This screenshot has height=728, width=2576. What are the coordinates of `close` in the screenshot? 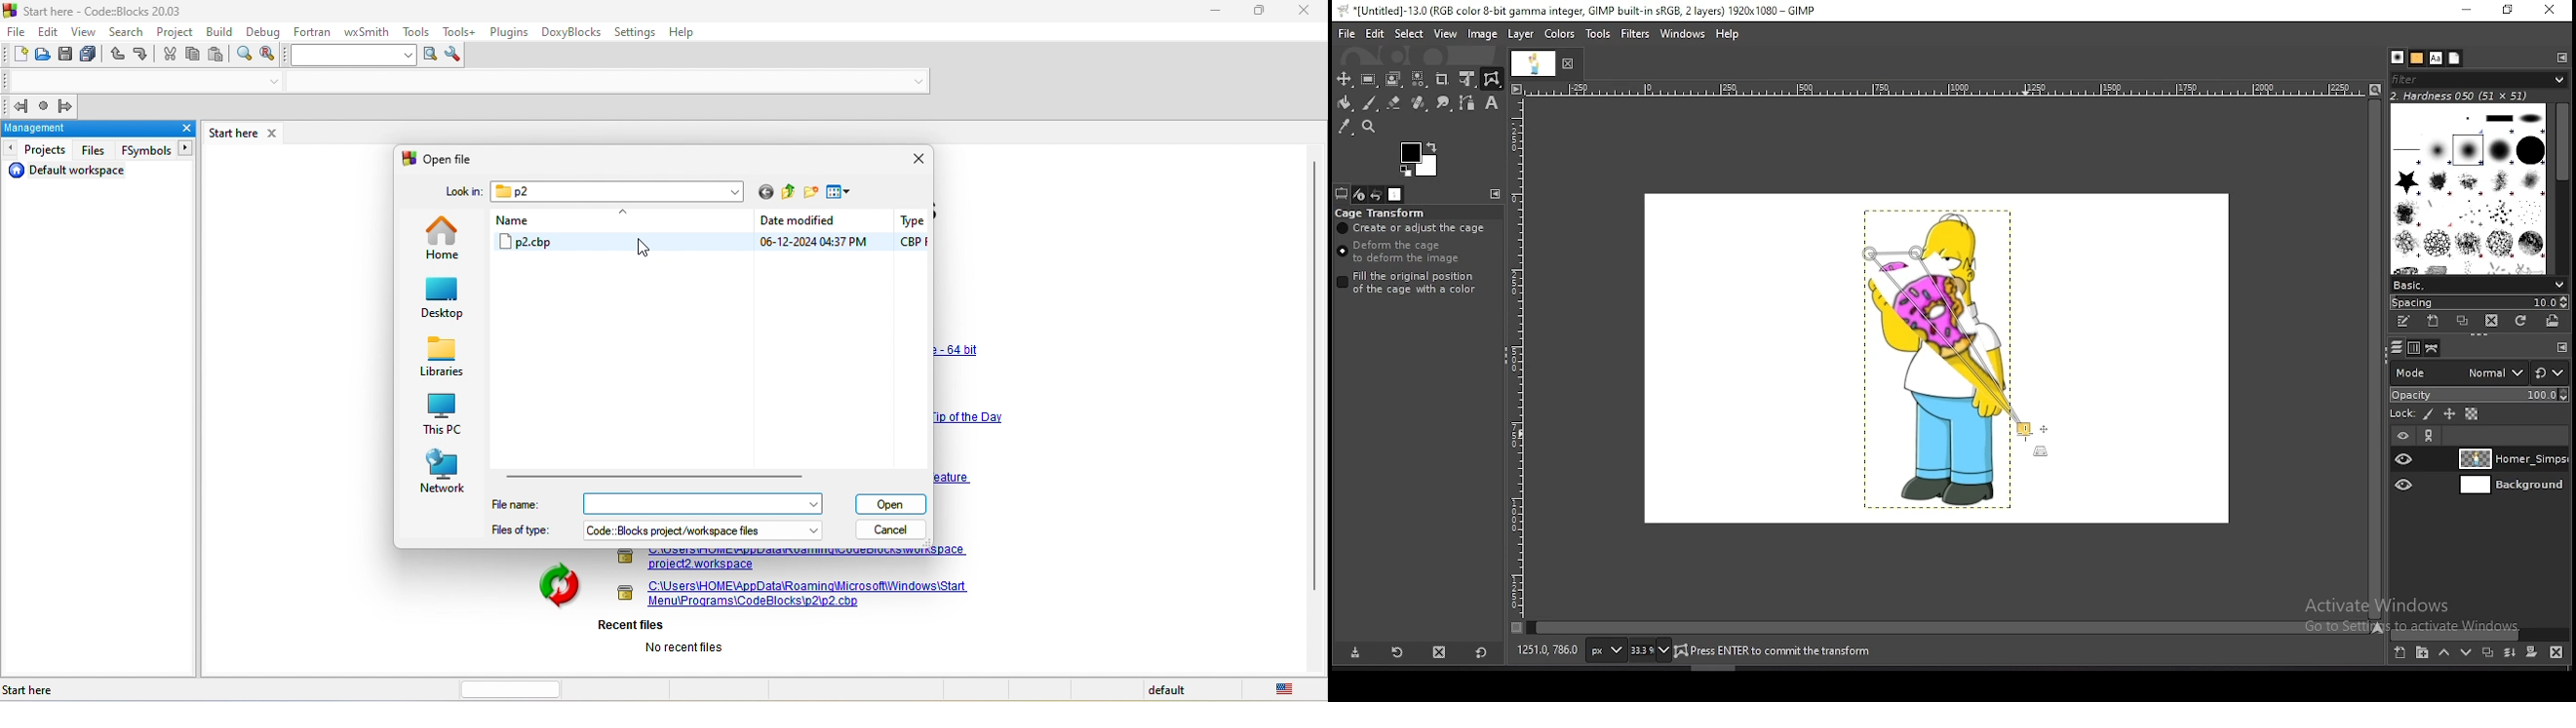 It's located at (1572, 62).